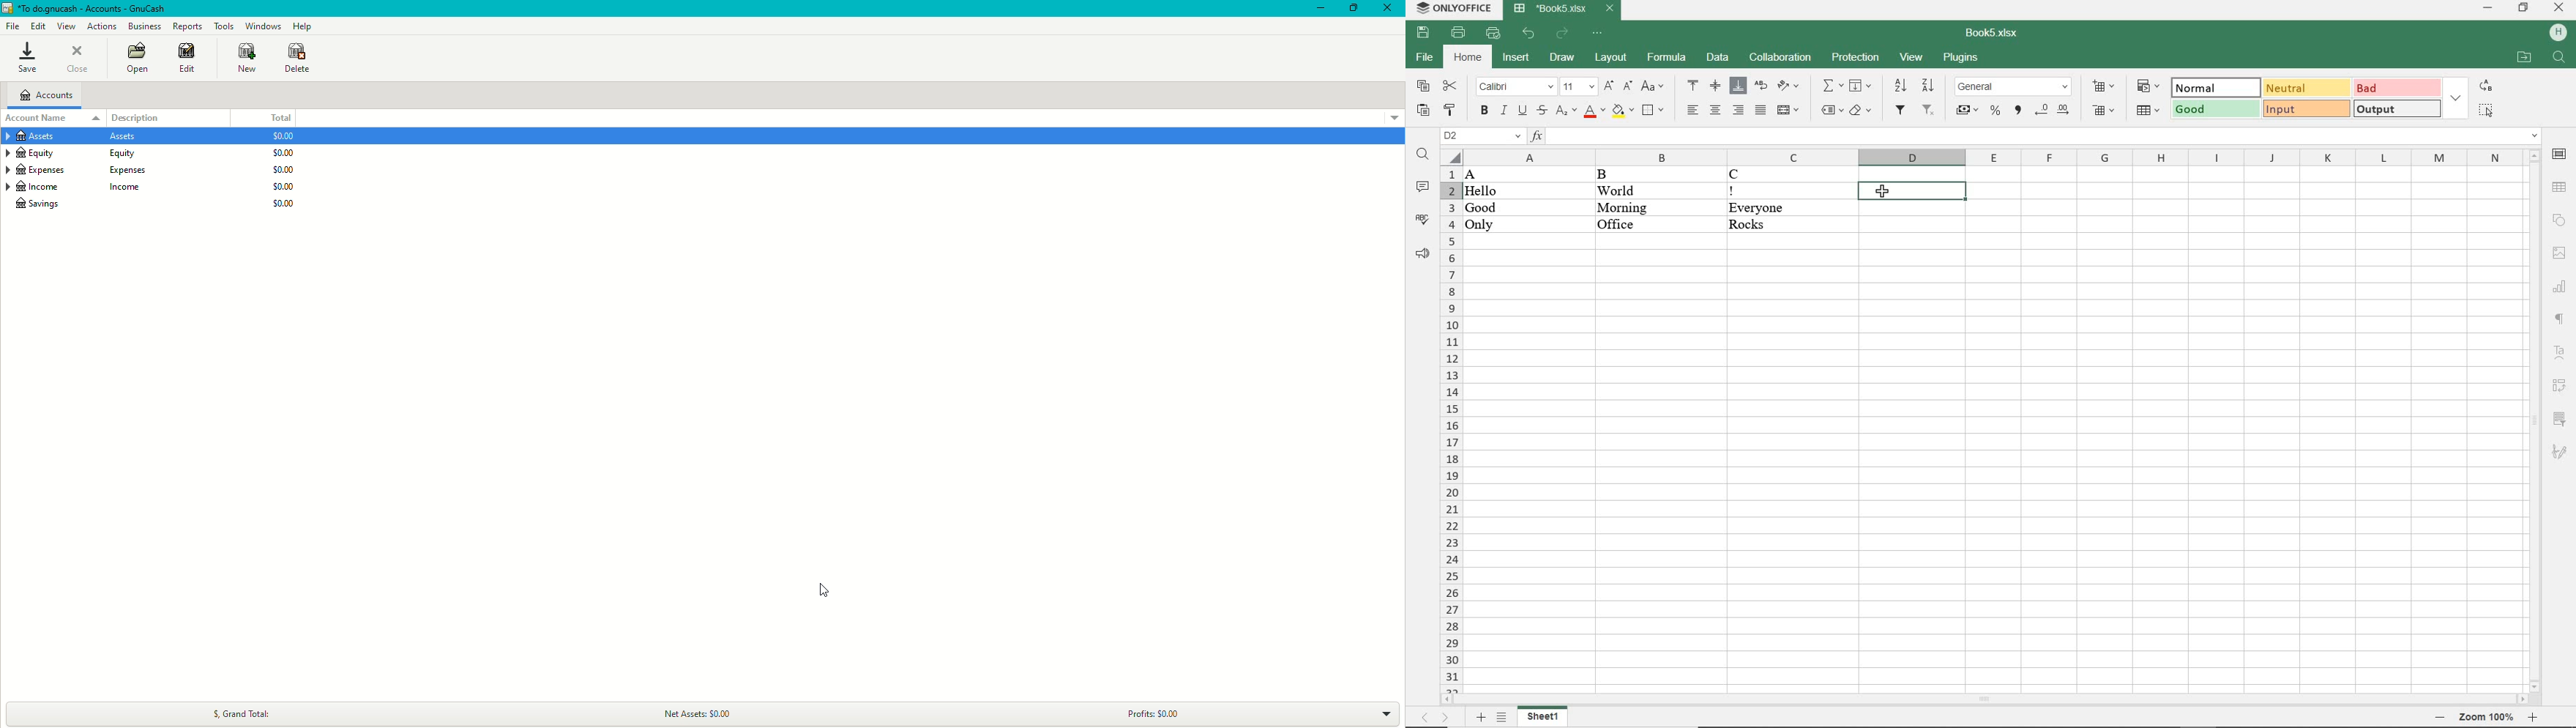 The width and height of the screenshot is (2576, 728). What do you see at coordinates (1882, 194) in the screenshot?
I see `cursor` at bounding box center [1882, 194].